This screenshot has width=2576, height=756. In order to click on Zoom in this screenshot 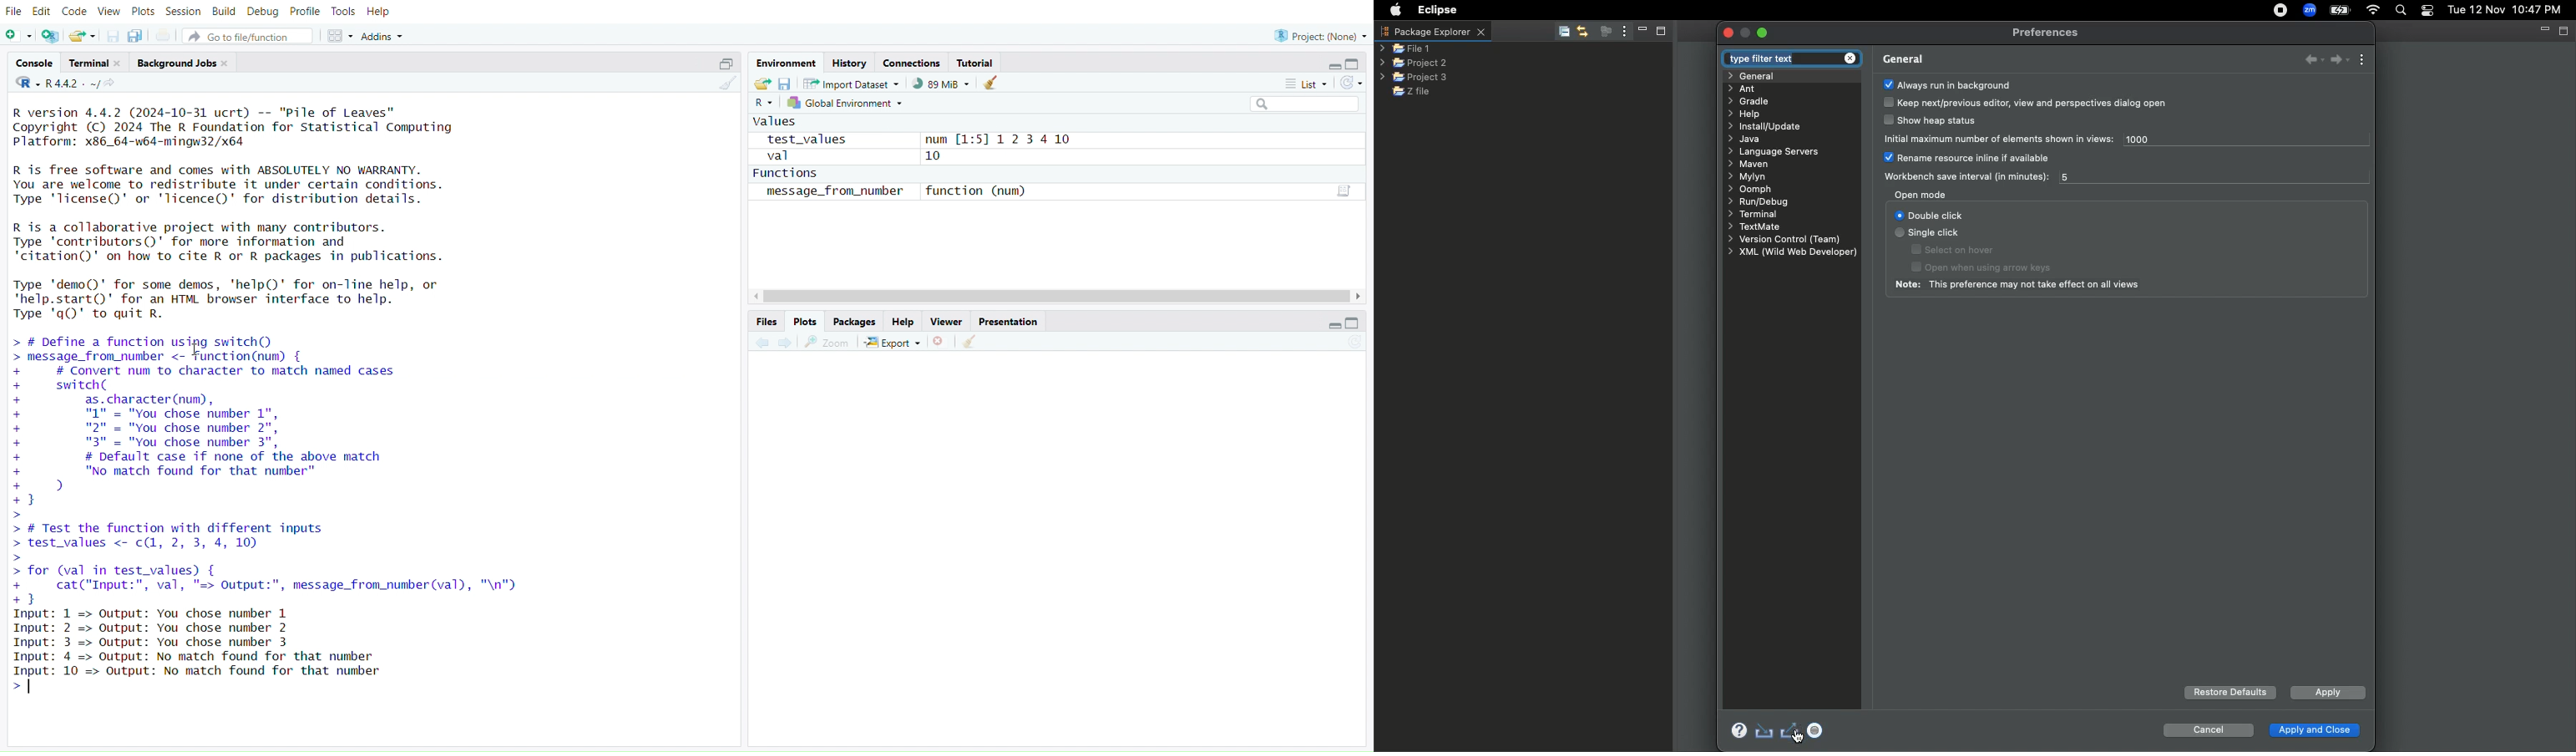, I will do `click(830, 342)`.